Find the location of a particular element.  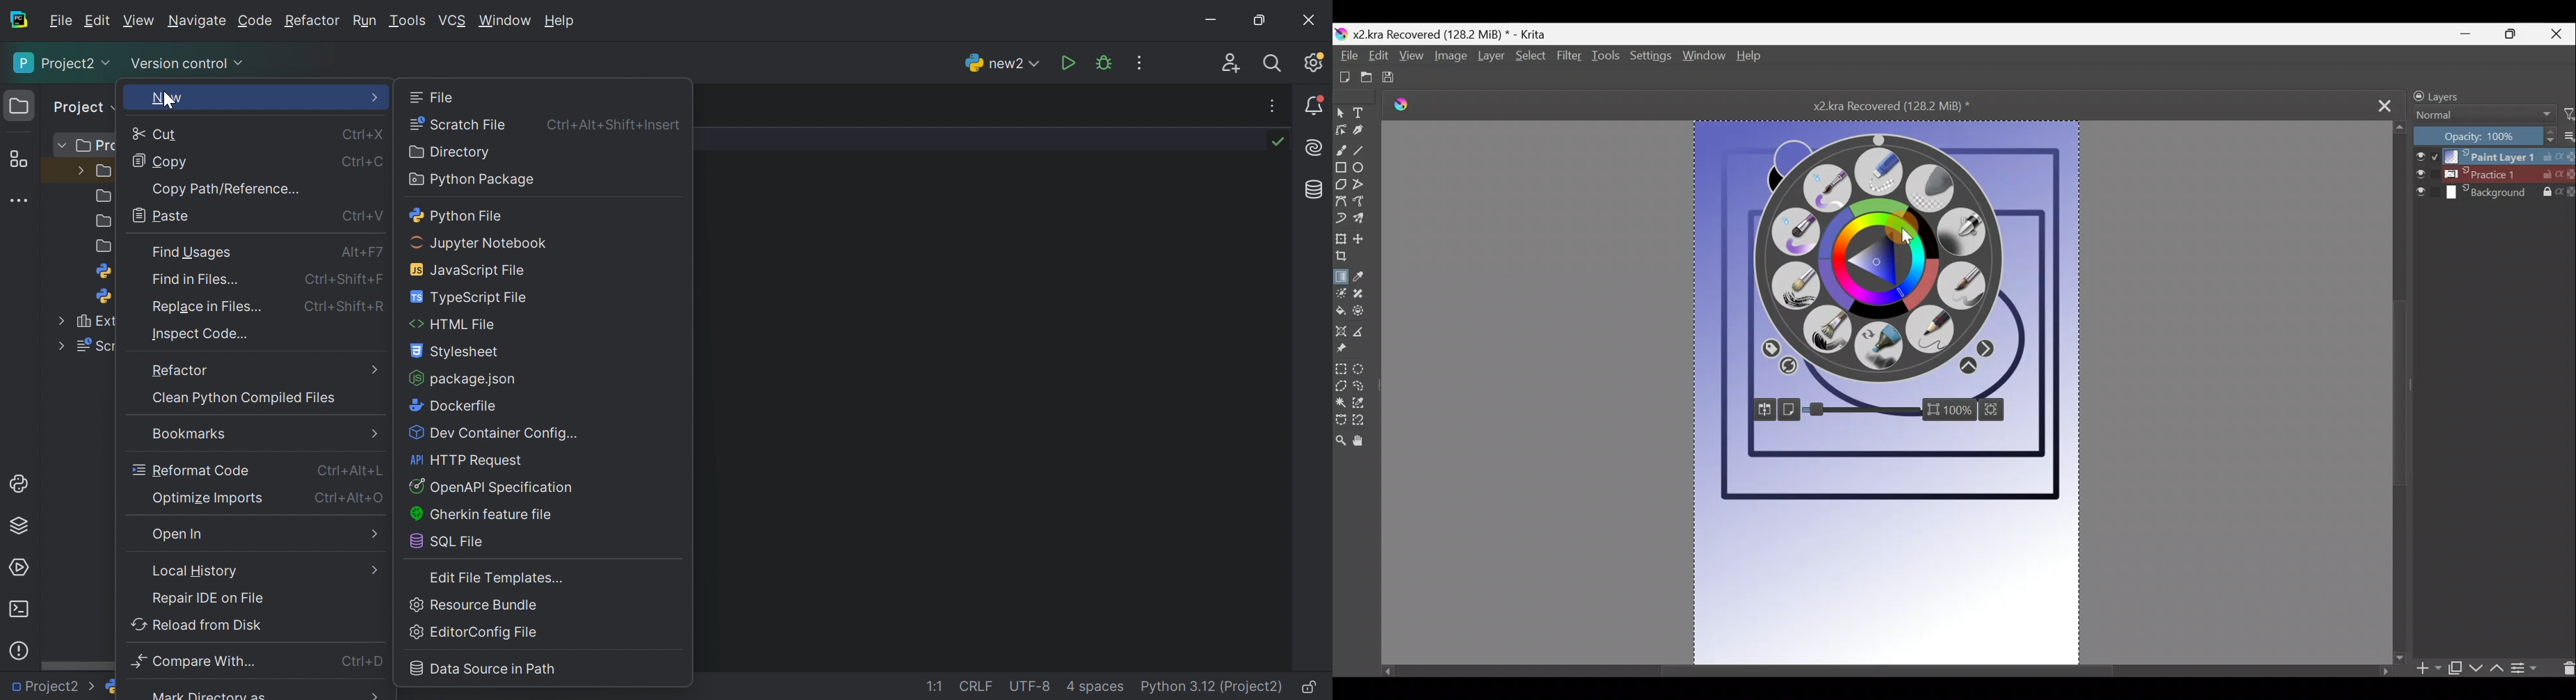

Gherkin feature file is located at coordinates (480, 515).